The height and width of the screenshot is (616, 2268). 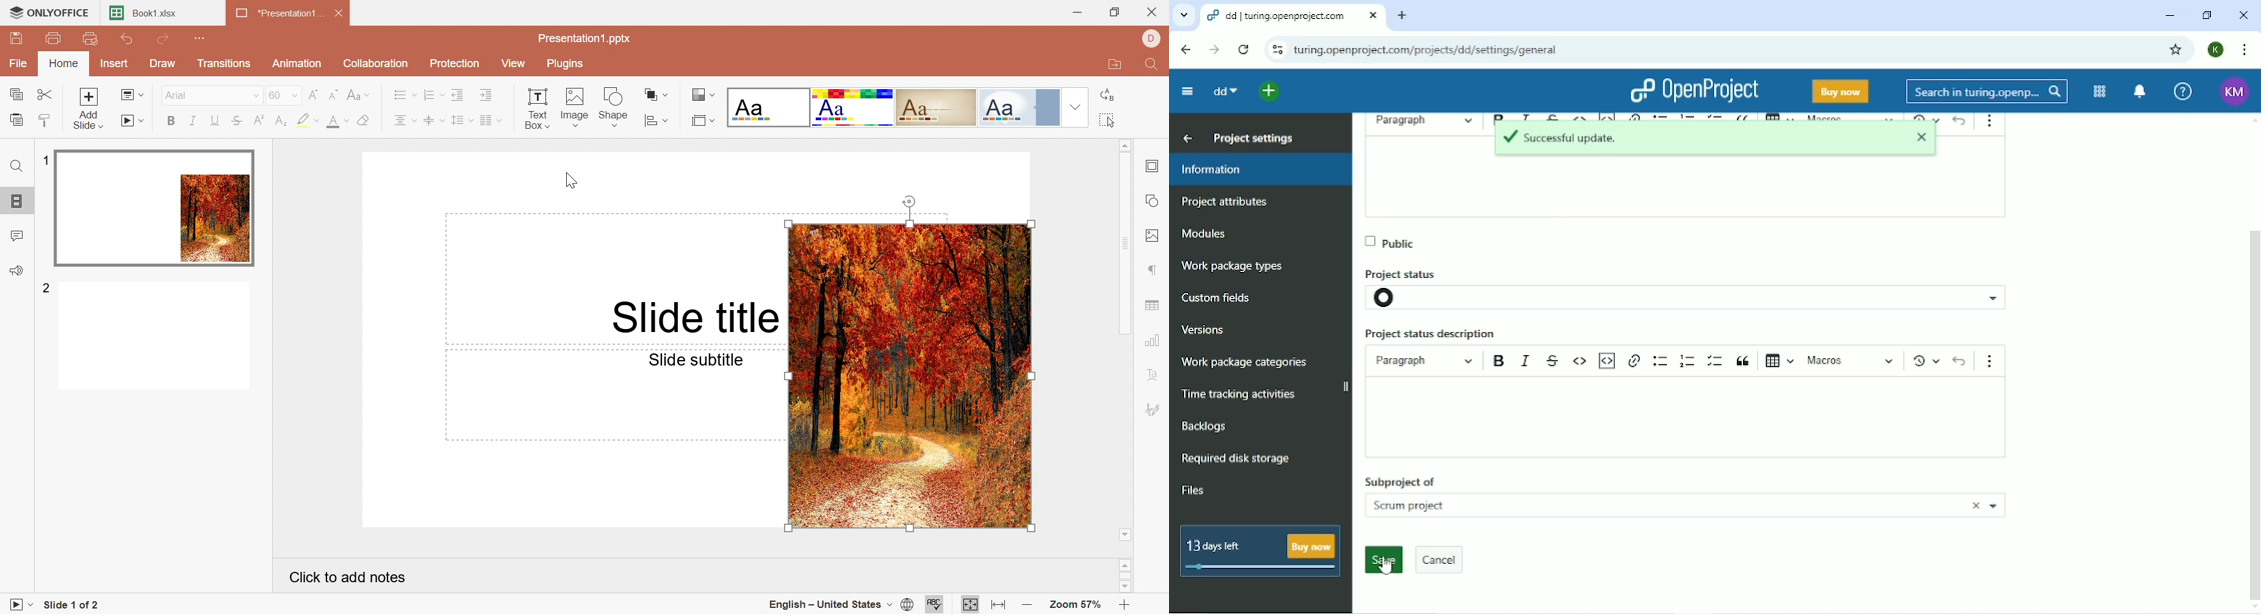 What do you see at coordinates (1112, 67) in the screenshot?
I see `Open file location` at bounding box center [1112, 67].